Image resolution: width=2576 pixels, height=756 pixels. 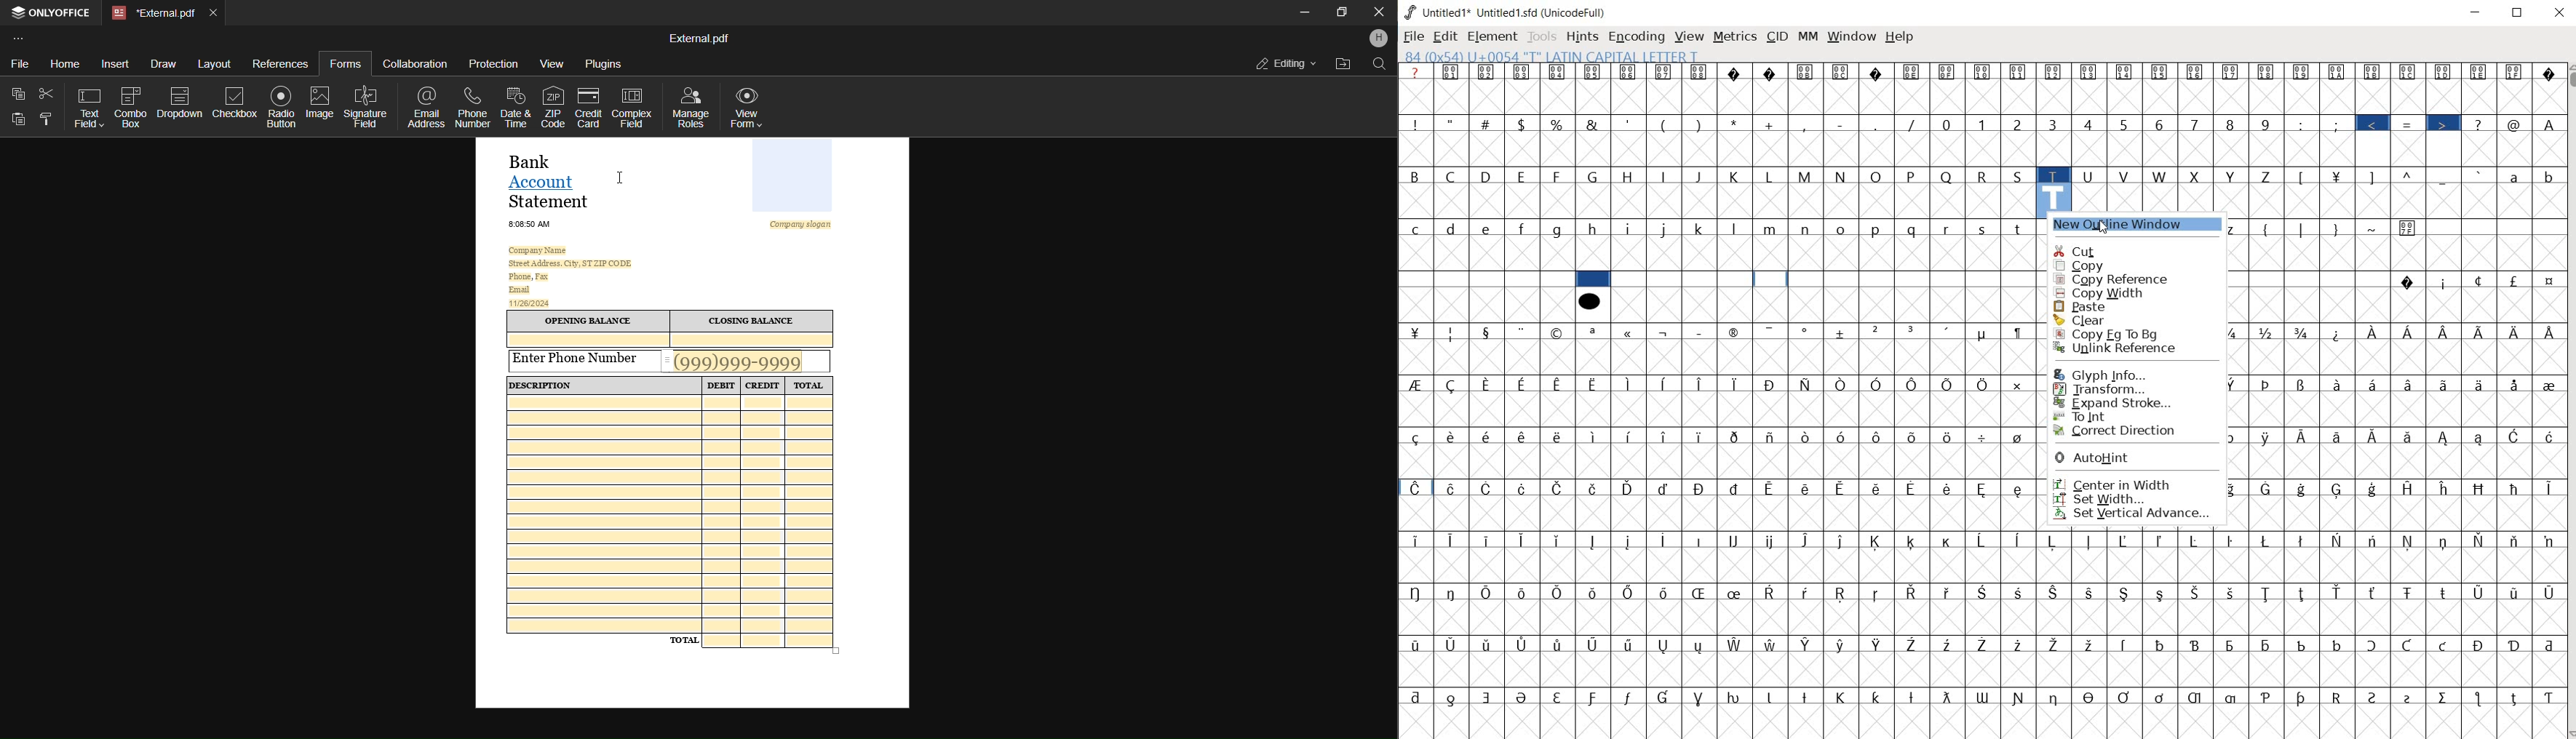 I want to click on center in width, so click(x=2113, y=482).